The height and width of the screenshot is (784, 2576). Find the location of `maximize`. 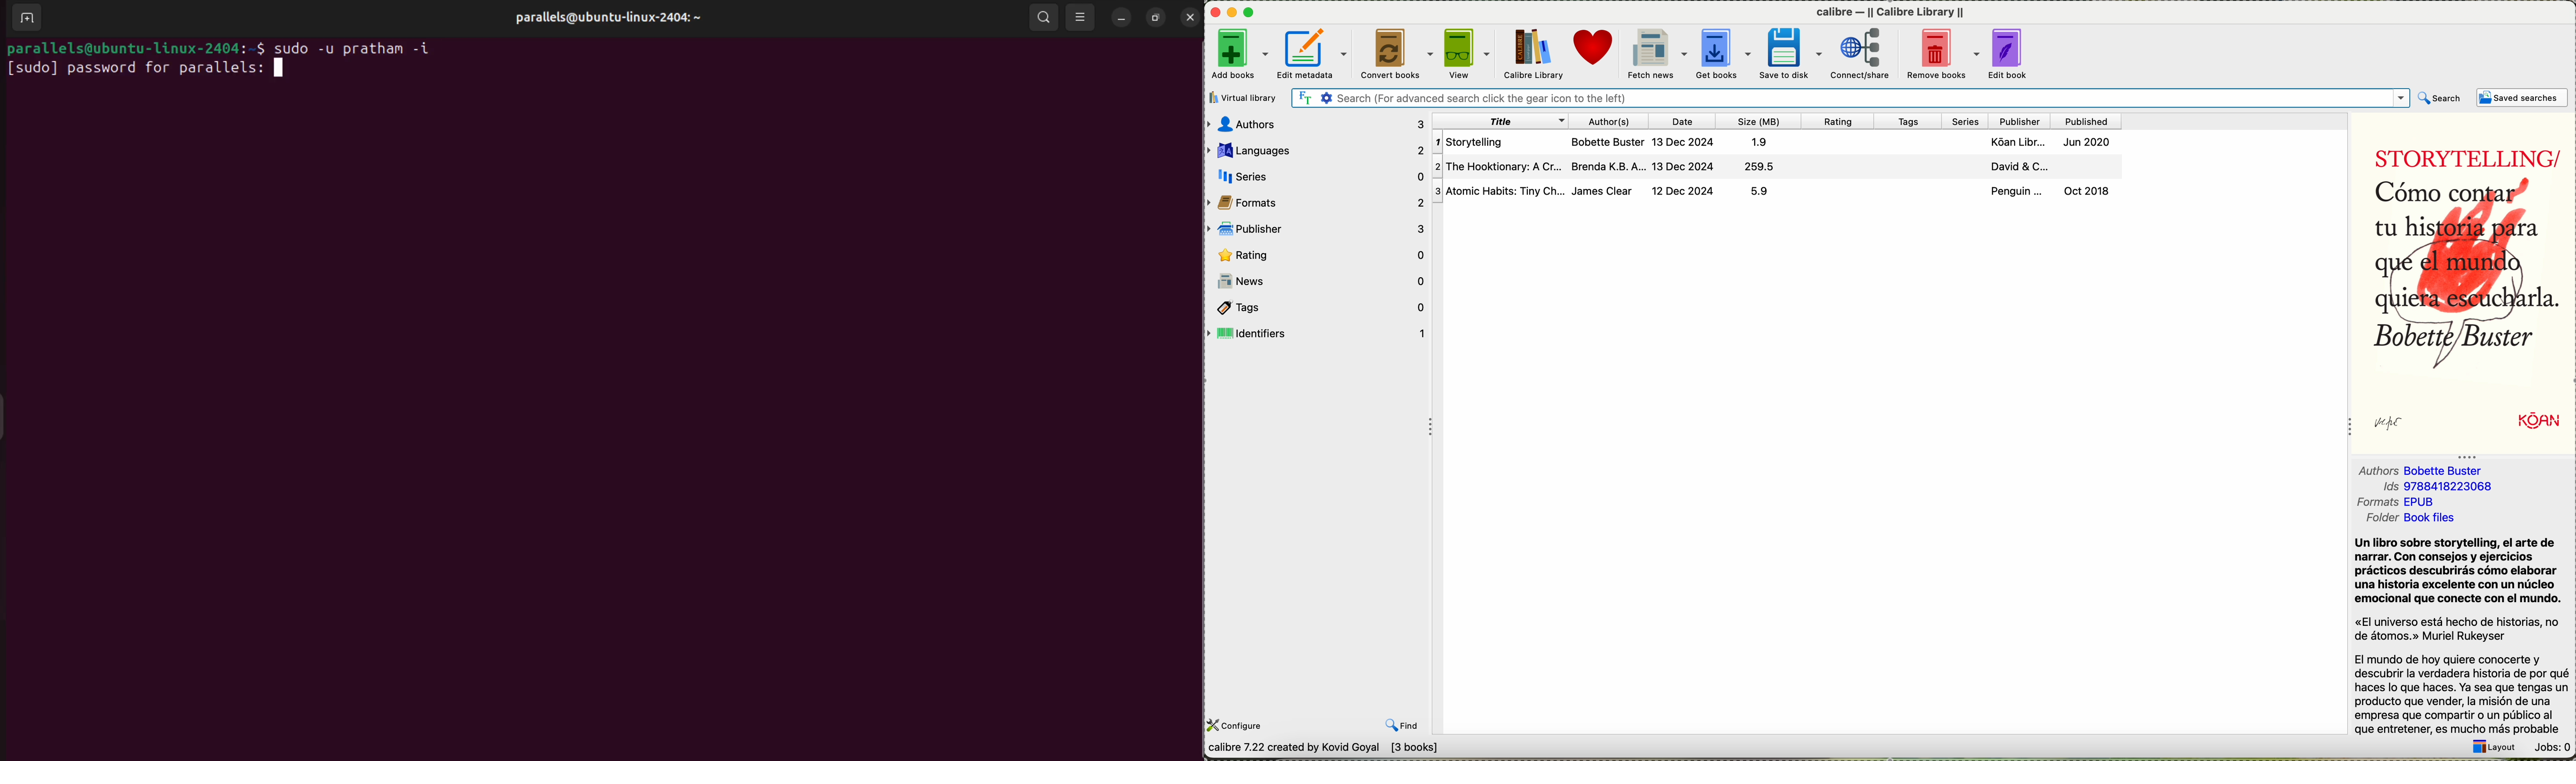

maximize is located at coordinates (1249, 13).